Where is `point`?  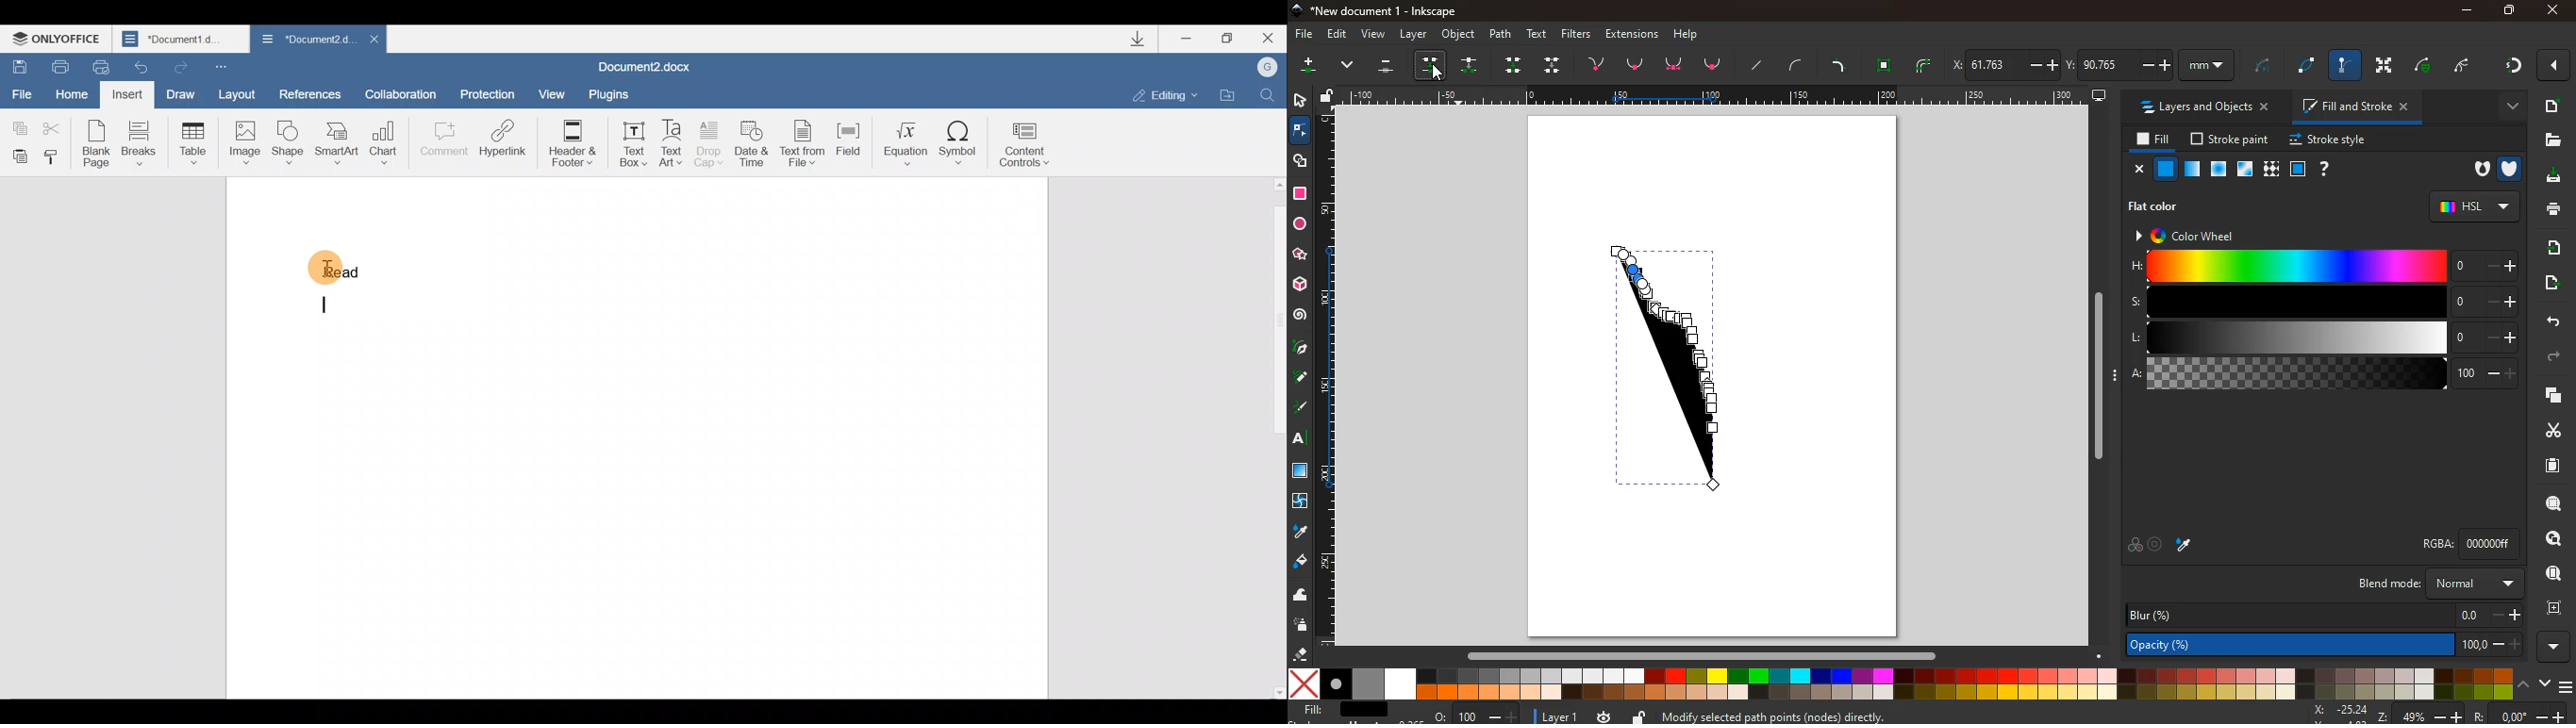 point is located at coordinates (1636, 64).